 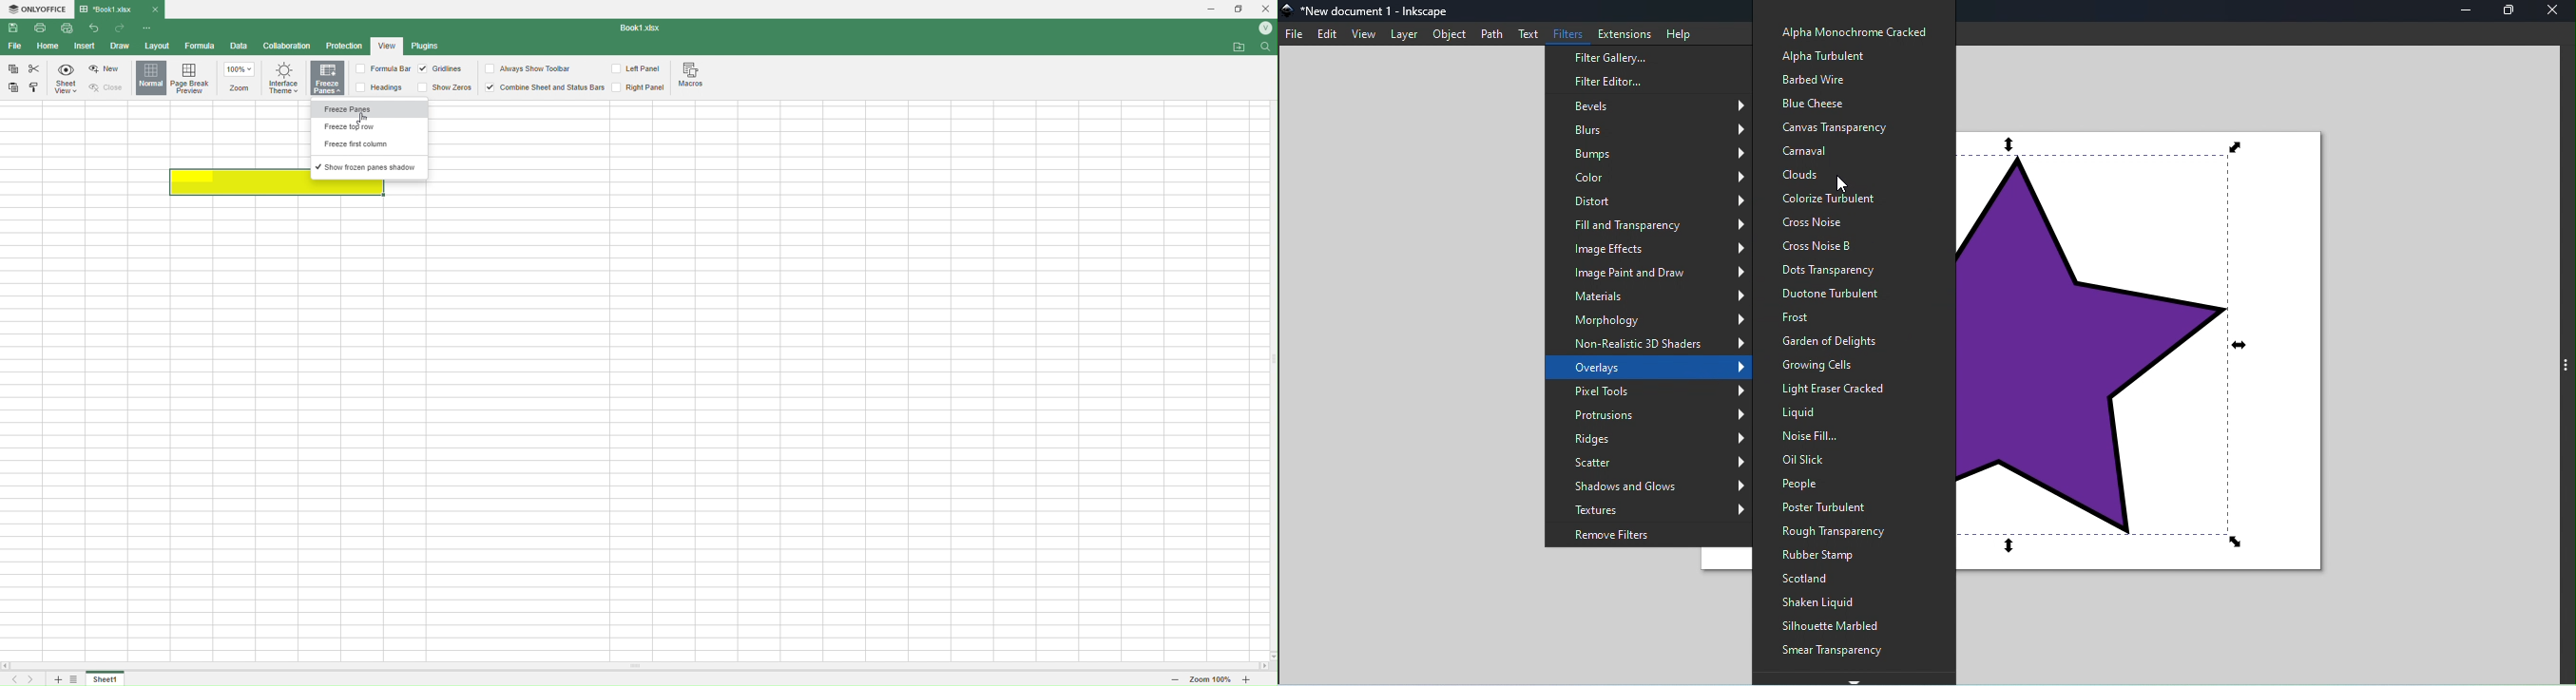 What do you see at coordinates (370, 146) in the screenshot?
I see `Freeze first column` at bounding box center [370, 146].